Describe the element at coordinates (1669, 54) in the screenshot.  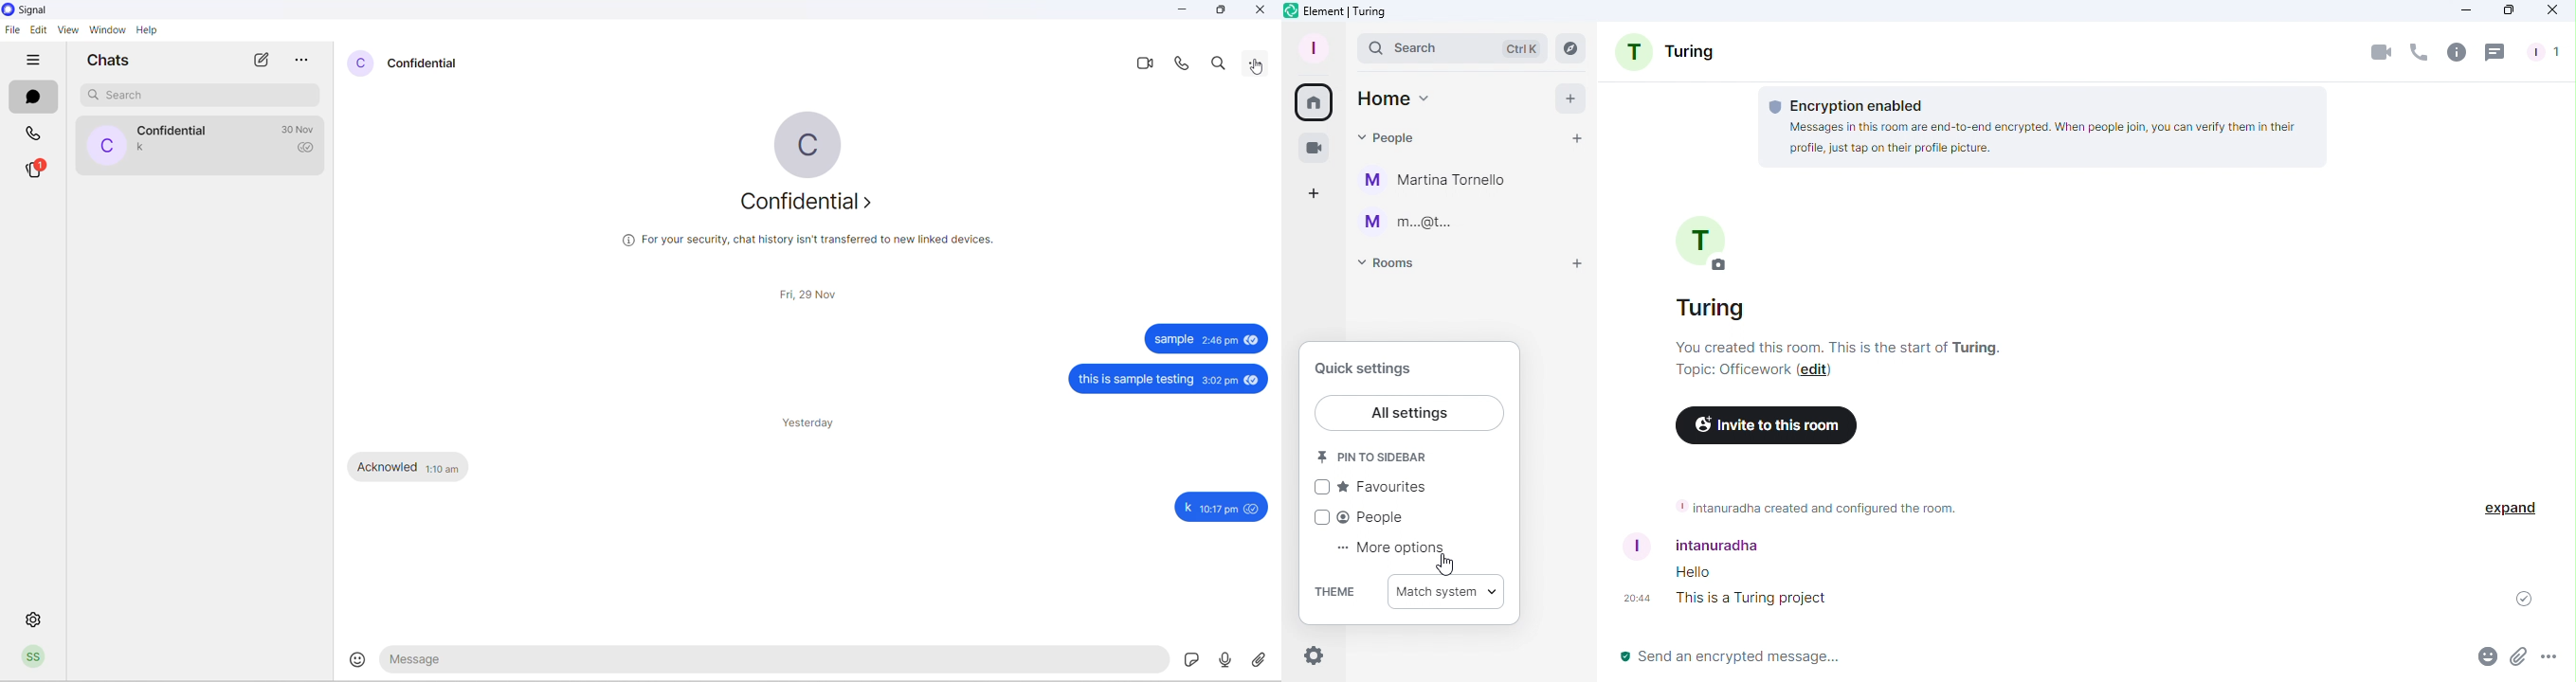
I see `Room` at that location.